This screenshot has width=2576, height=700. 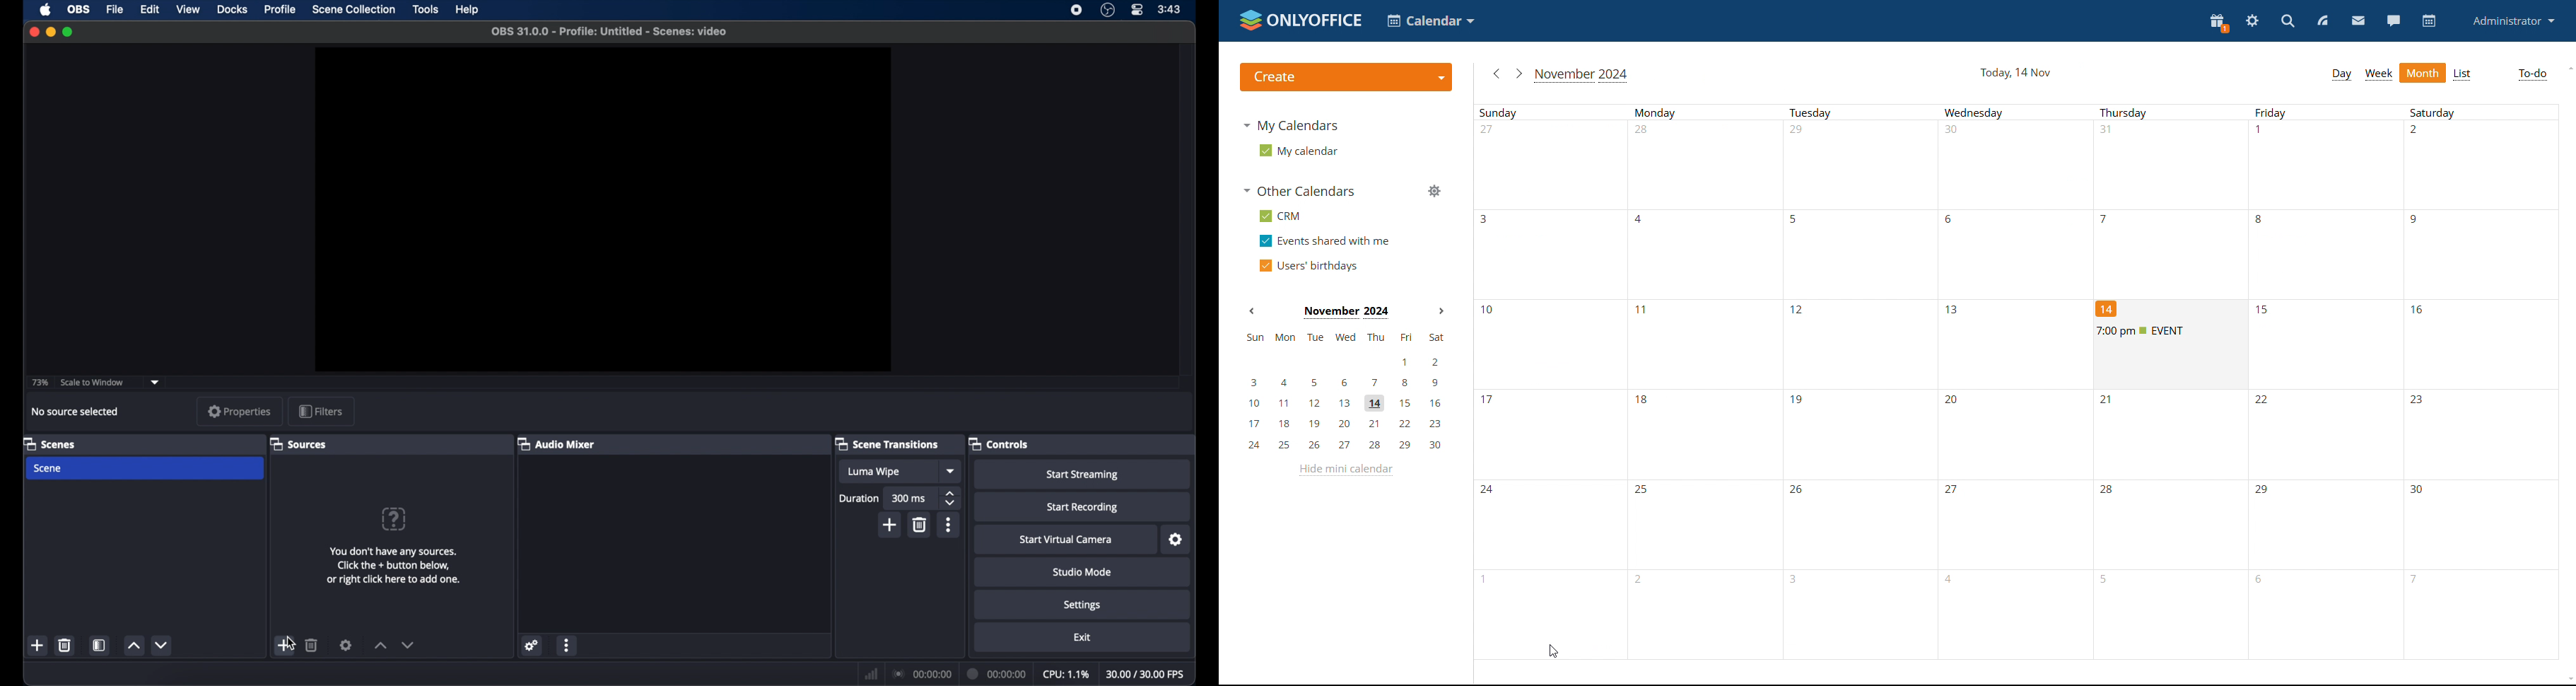 I want to click on add, so click(x=891, y=525).